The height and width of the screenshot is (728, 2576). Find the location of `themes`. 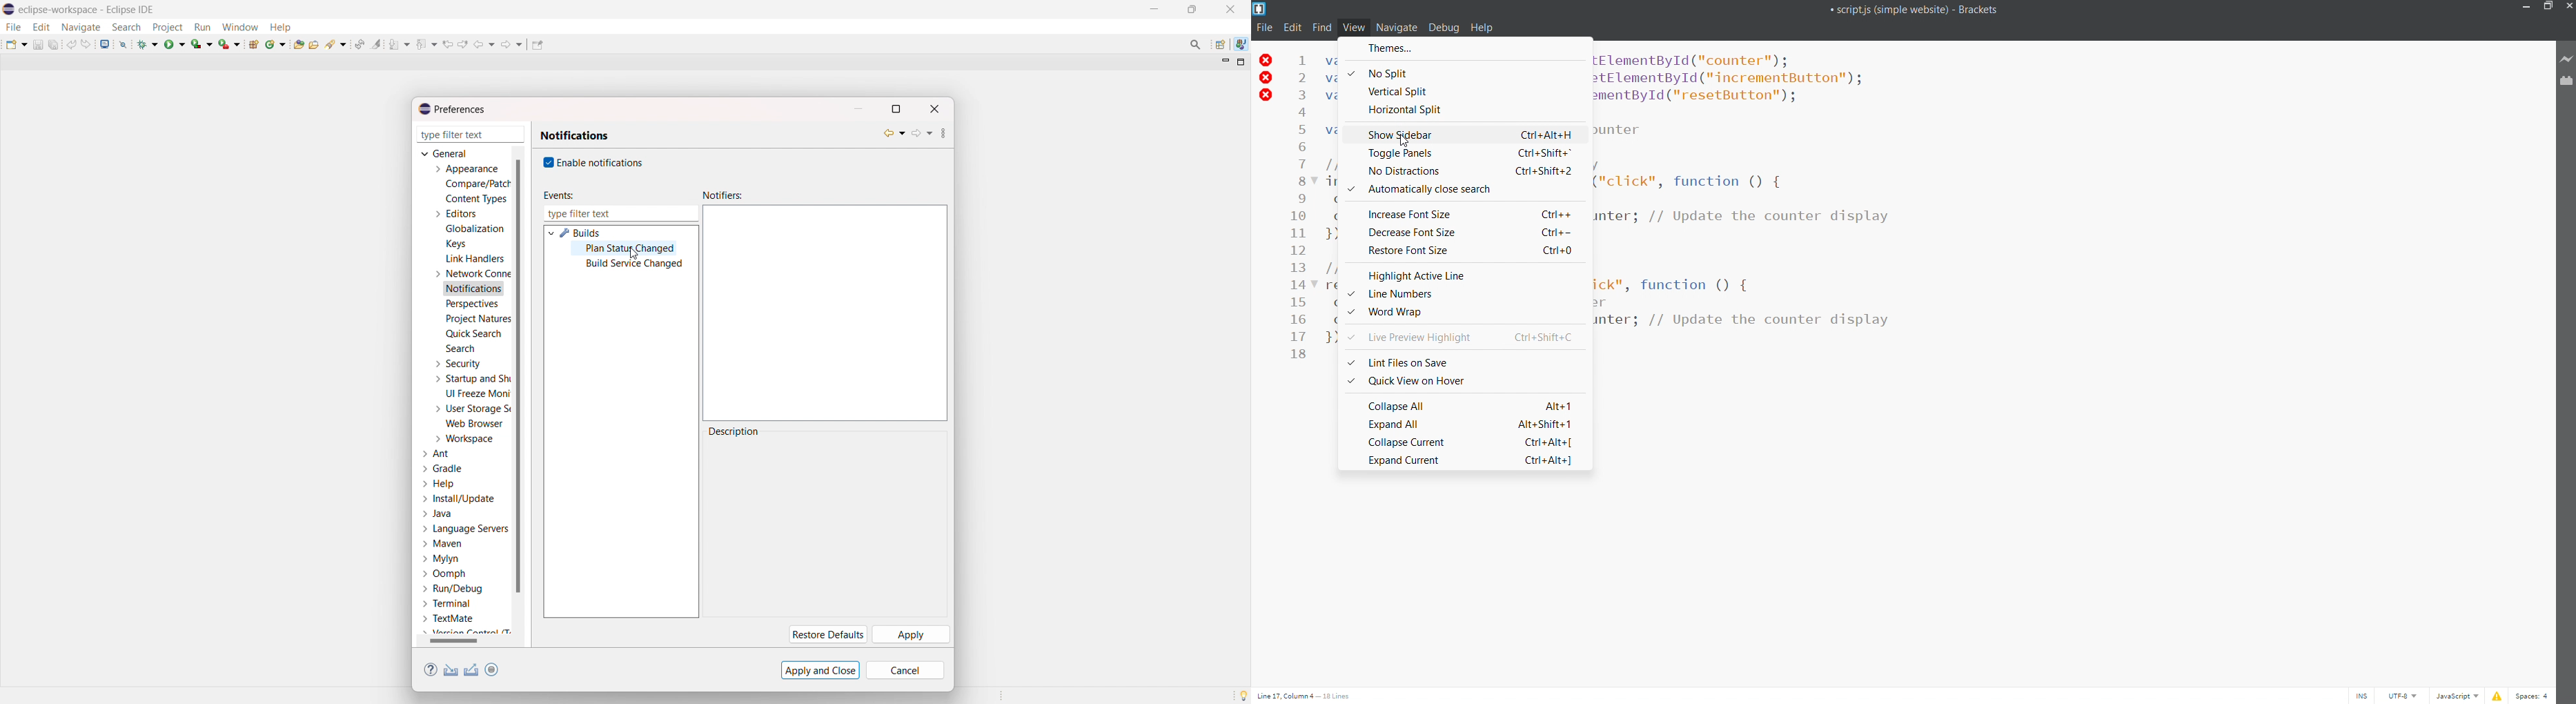

themes is located at coordinates (1391, 48).